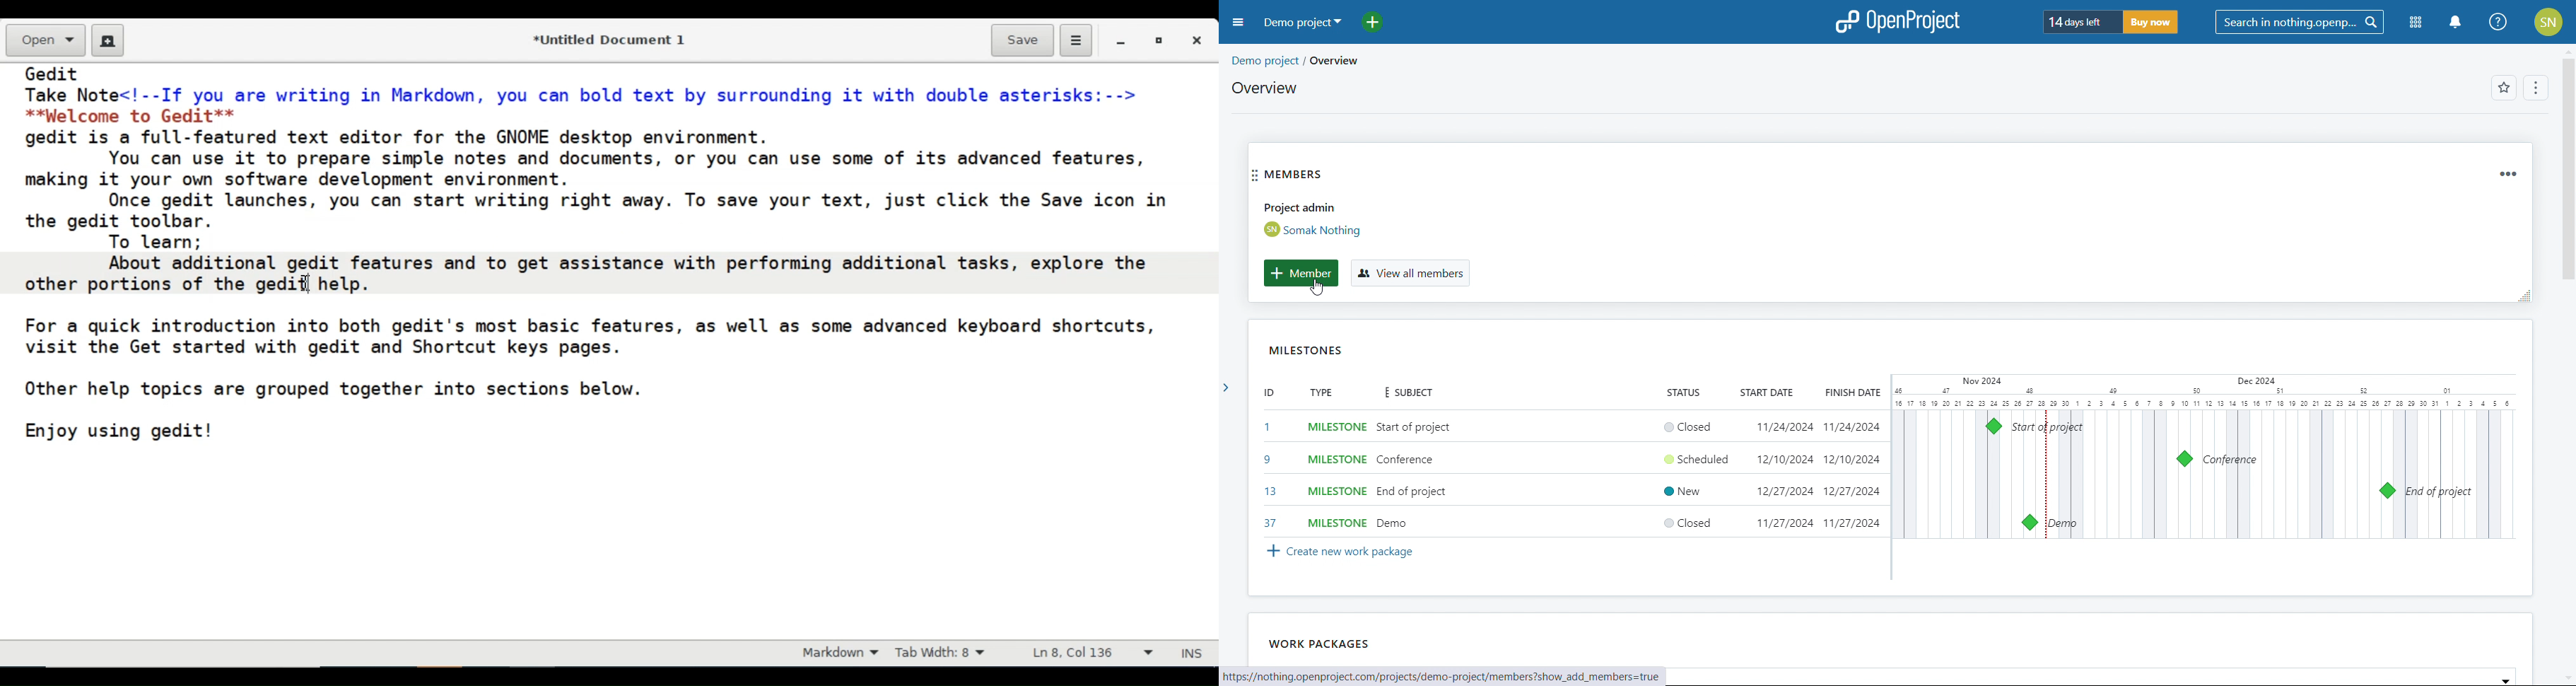 The height and width of the screenshot is (700, 2576). What do you see at coordinates (1682, 492) in the screenshot?
I see `New` at bounding box center [1682, 492].